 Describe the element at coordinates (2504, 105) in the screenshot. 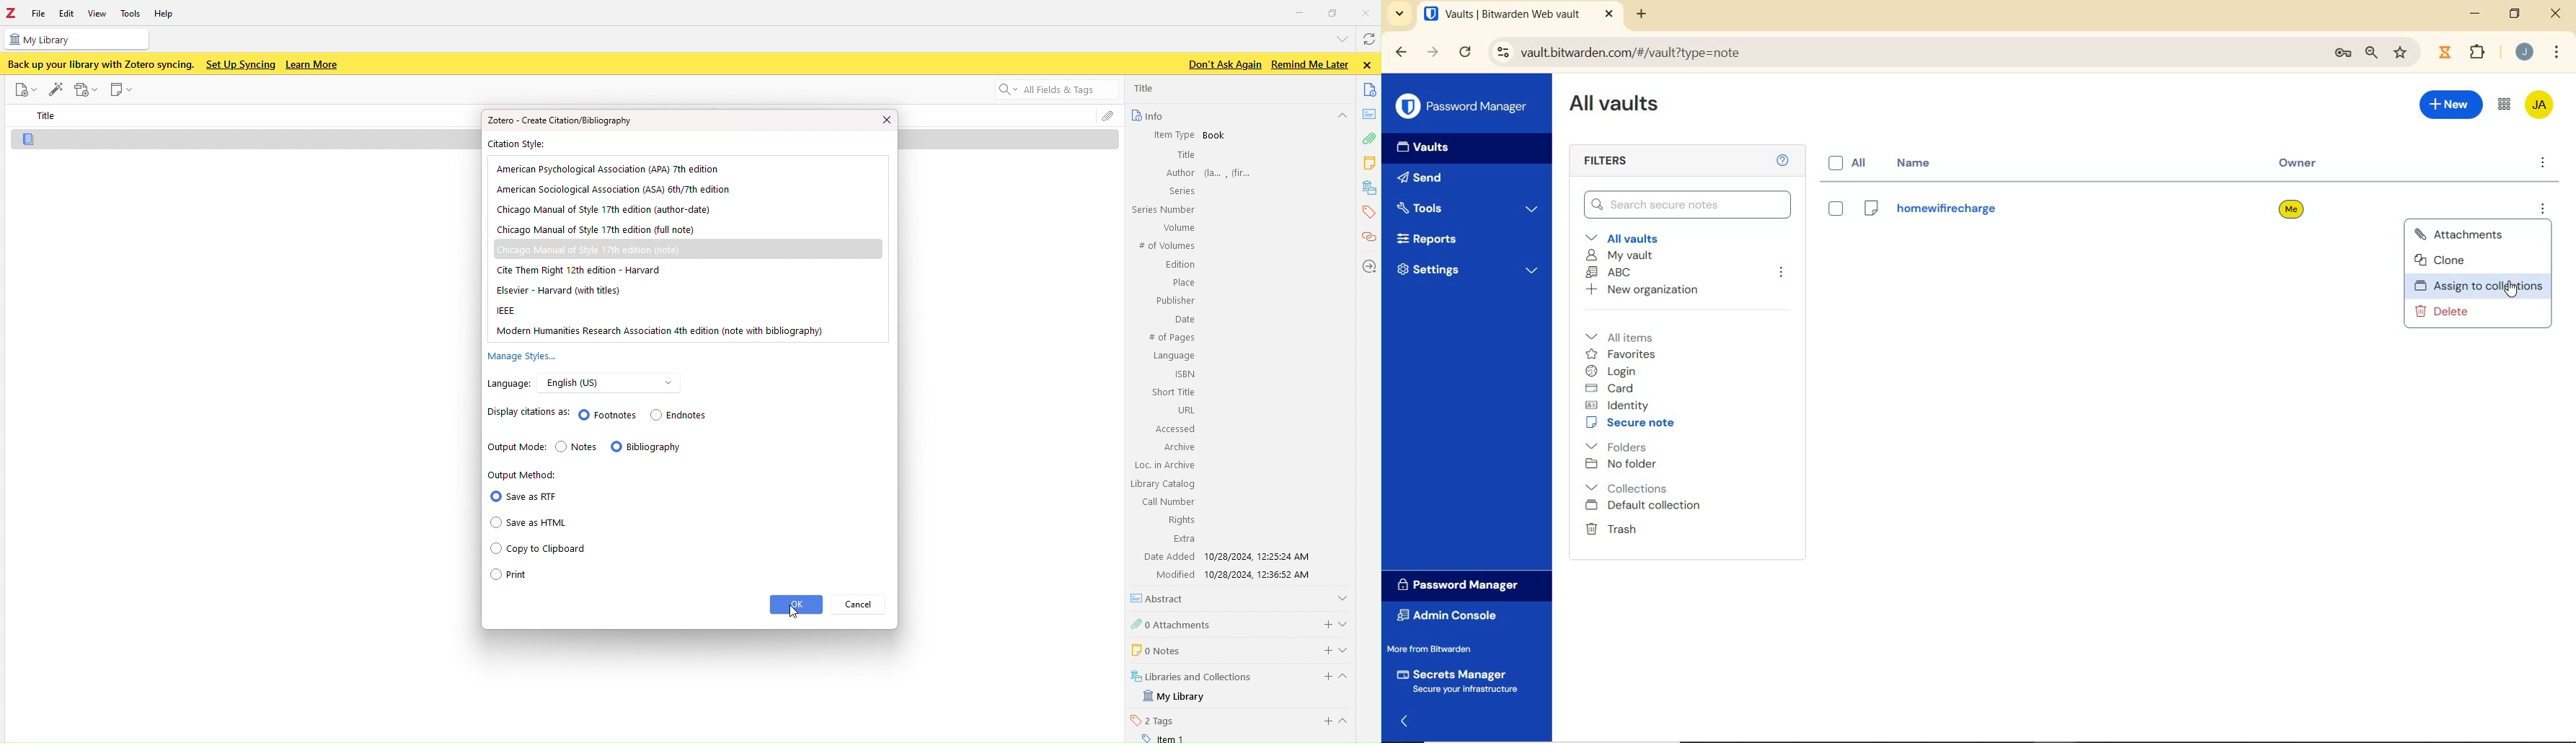

I see `toggle between admin console and password manager` at that location.